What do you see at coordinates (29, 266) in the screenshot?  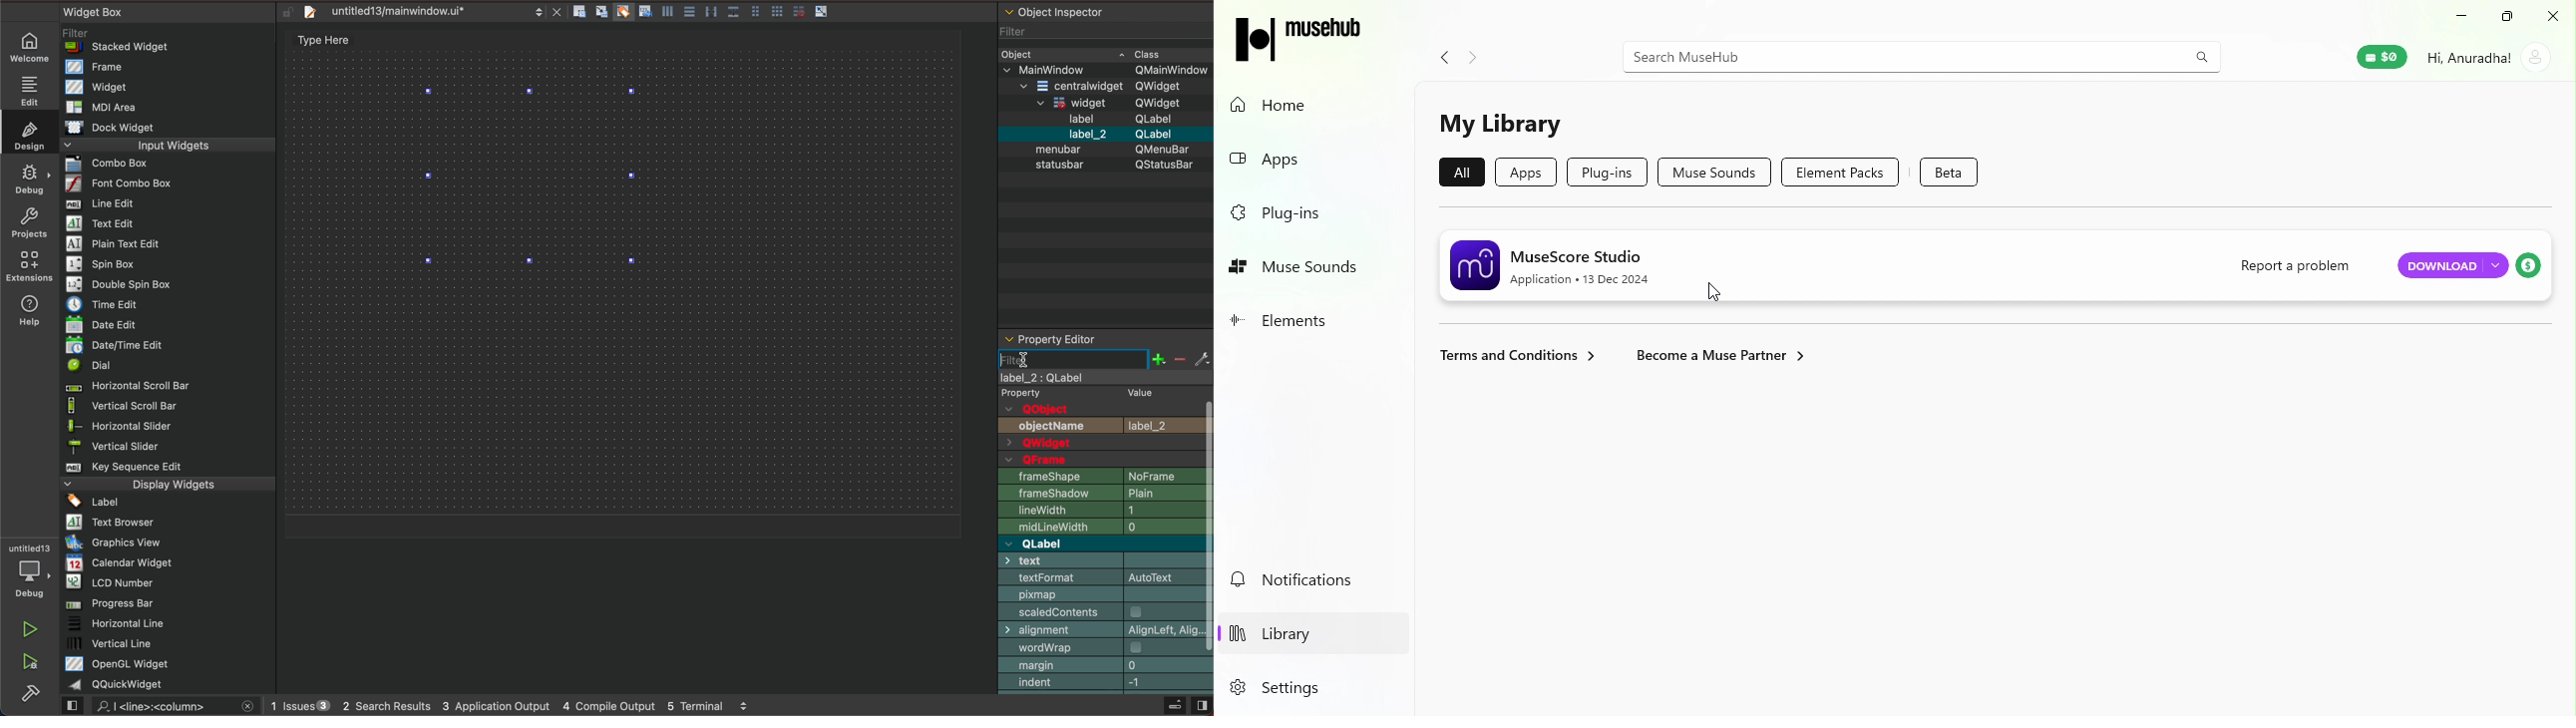 I see `Extension ` at bounding box center [29, 266].